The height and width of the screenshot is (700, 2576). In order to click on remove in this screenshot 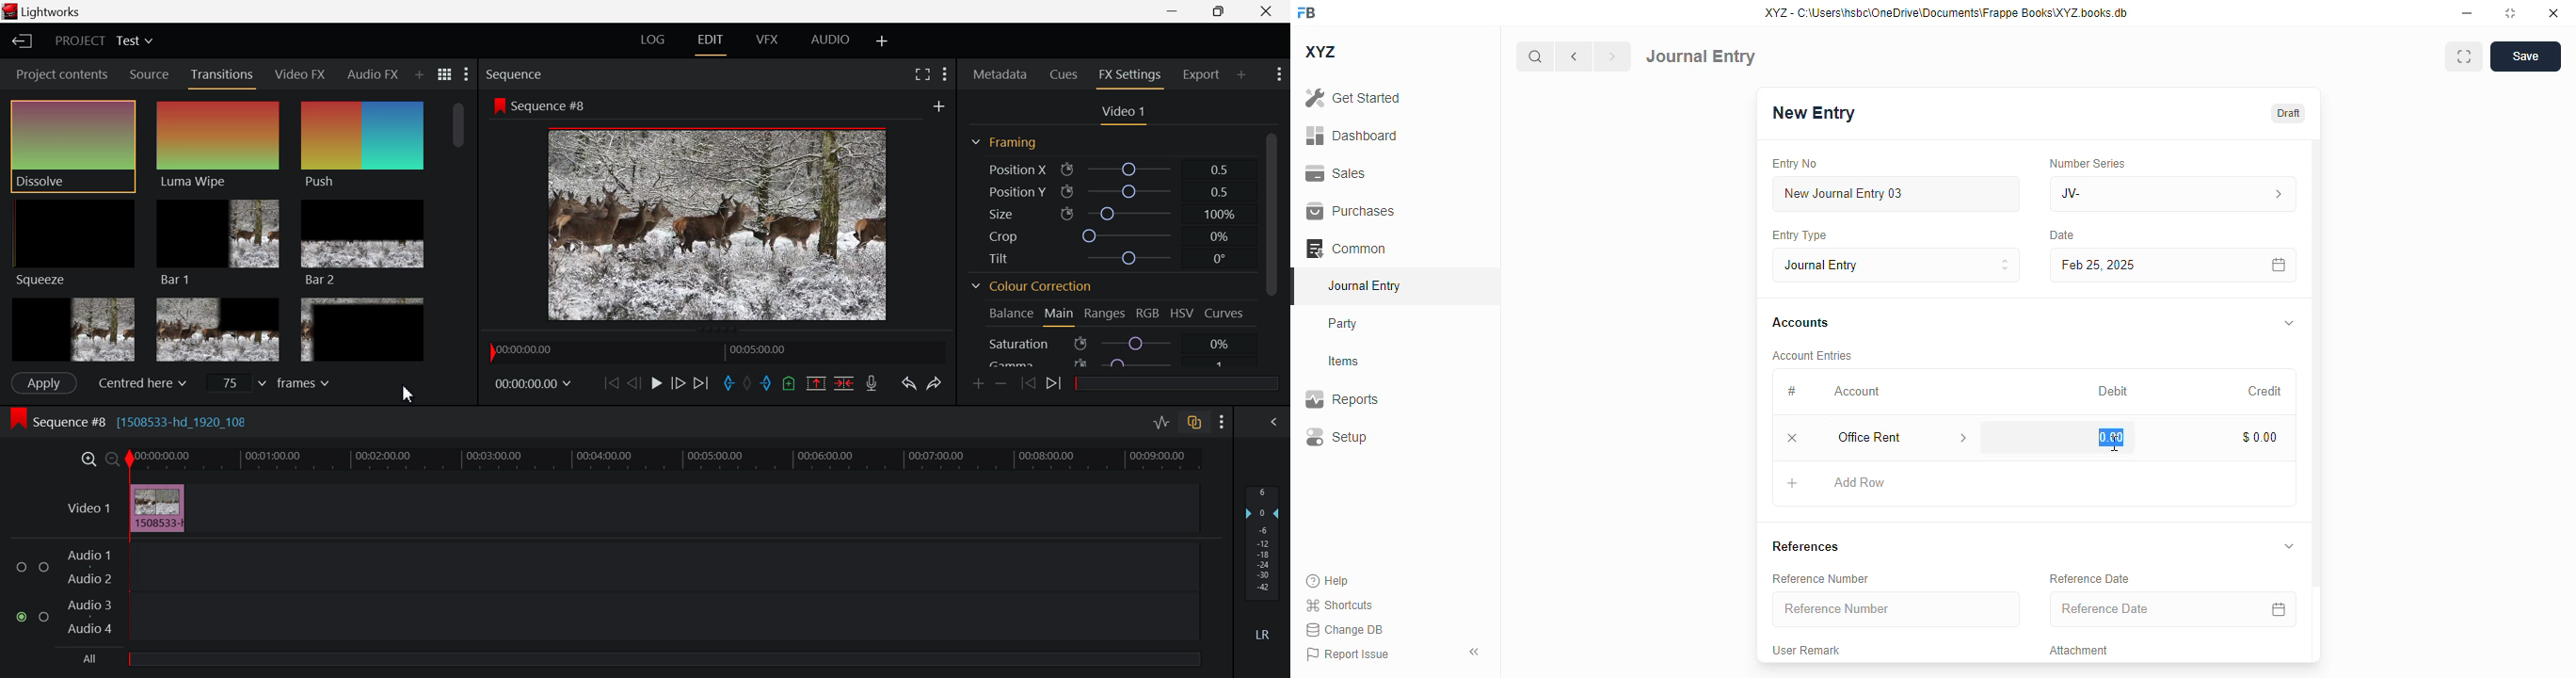, I will do `click(1792, 437)`.